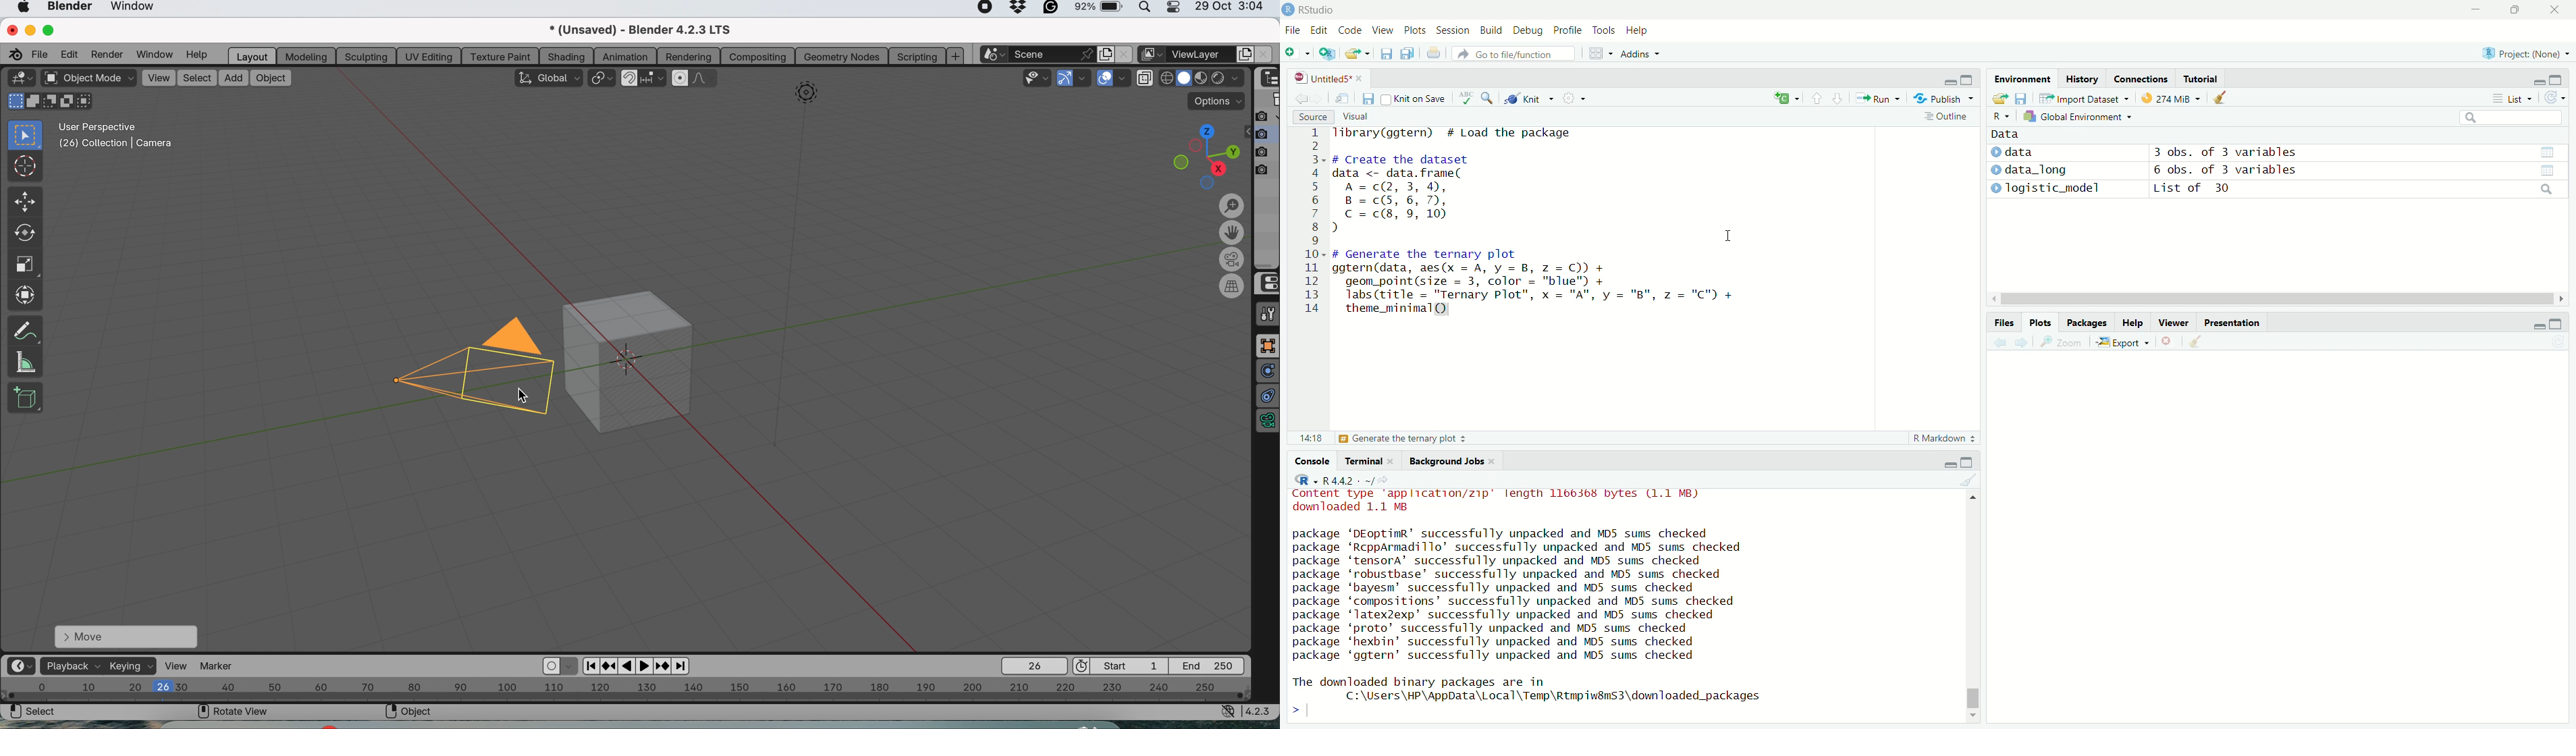 This screenshot has width=2576, height=756. I want to click on scene collection, so click(1268, 100).